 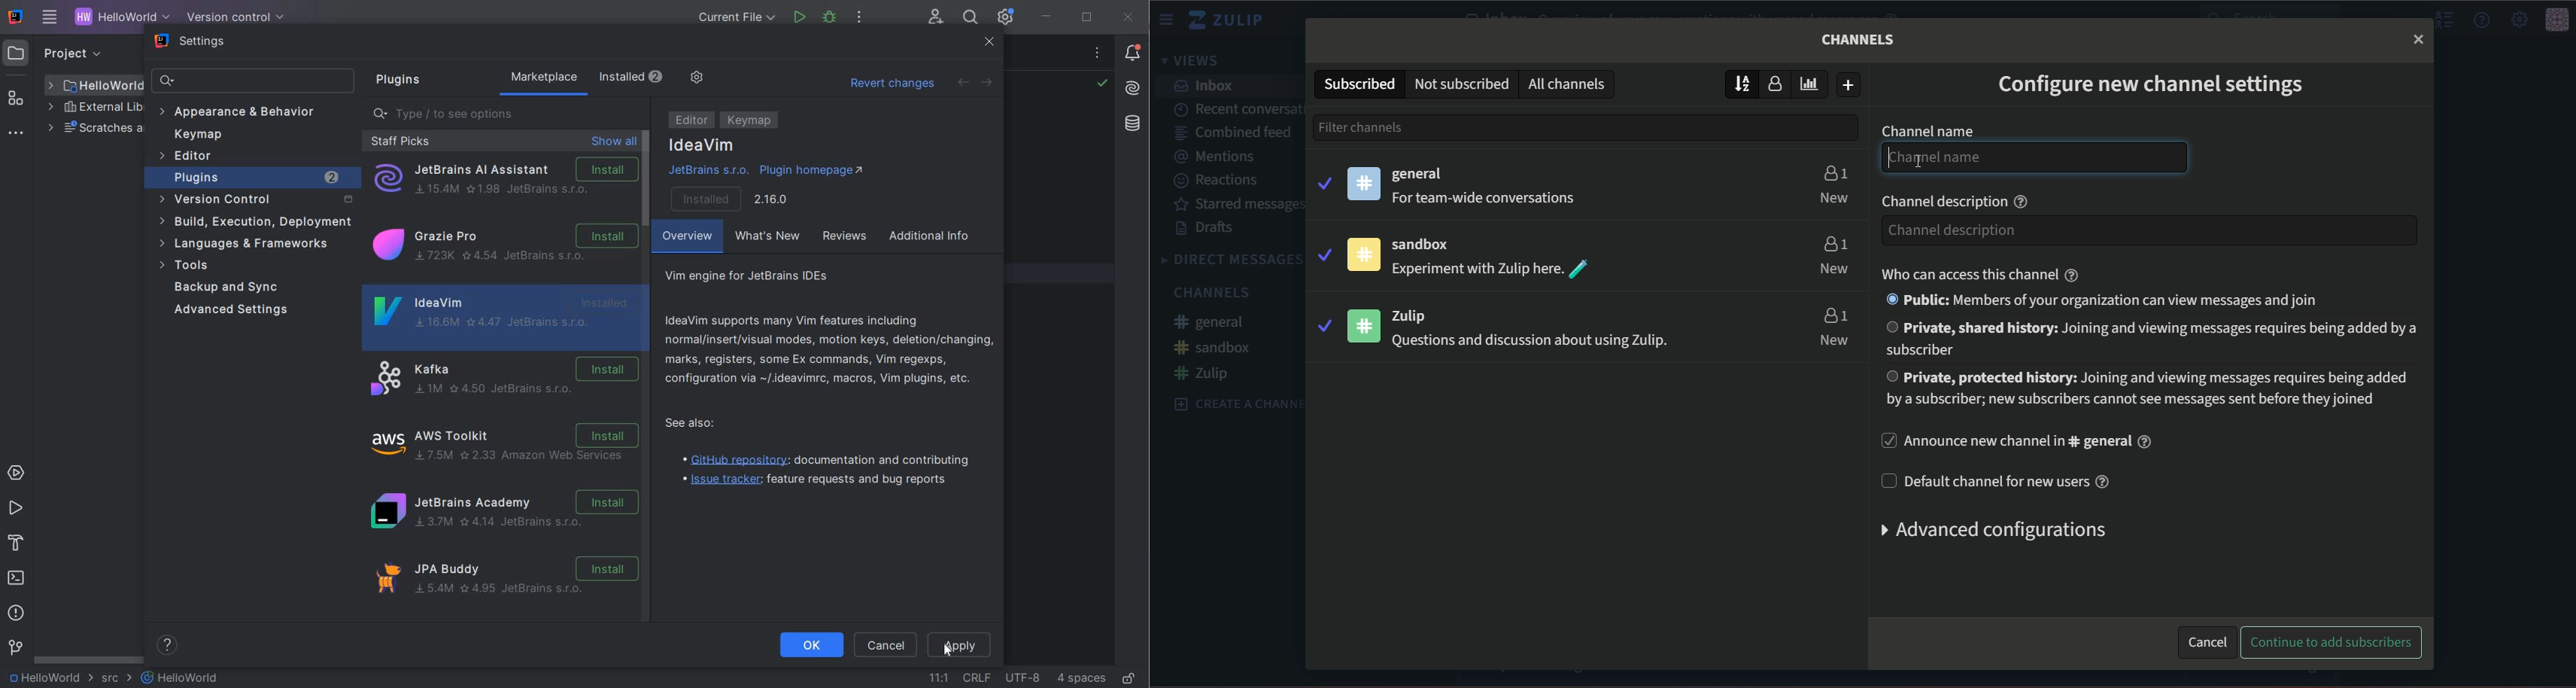 I want to click on INDENT, so click(x=1080, y=677).